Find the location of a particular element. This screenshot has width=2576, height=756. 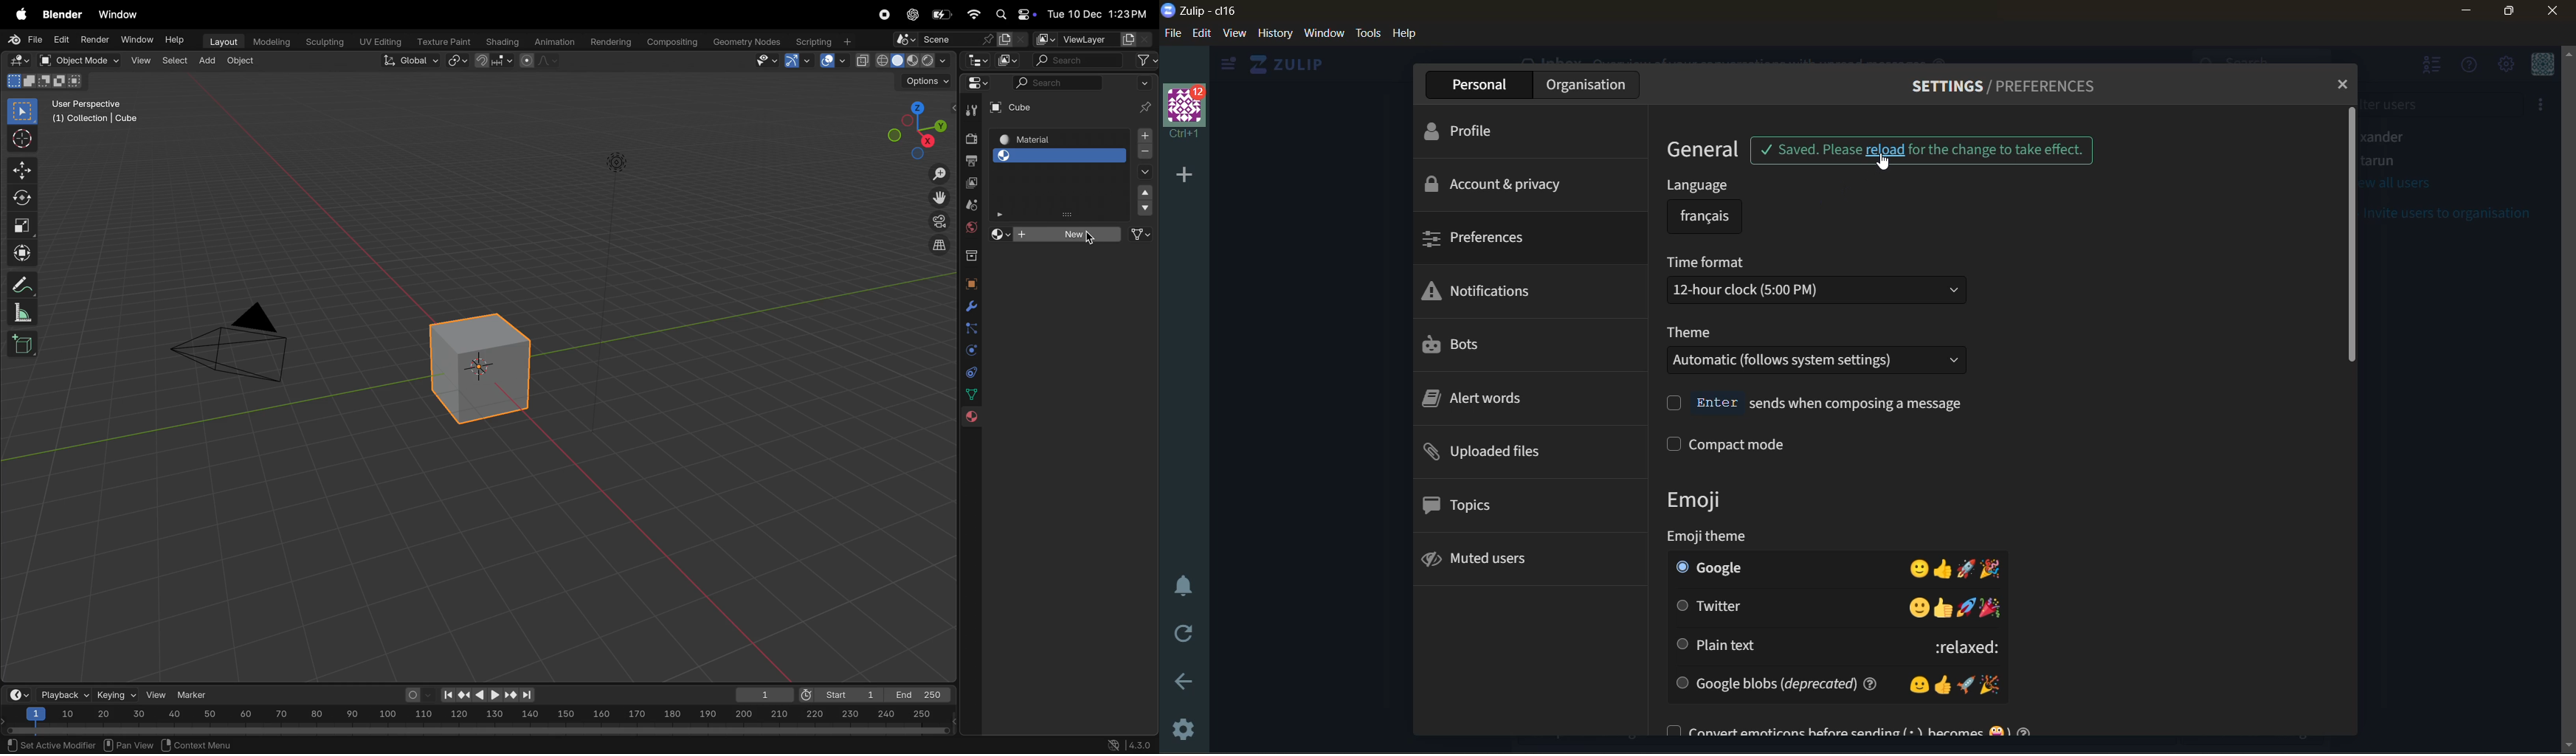

Global is located at coordinates (407, 60).